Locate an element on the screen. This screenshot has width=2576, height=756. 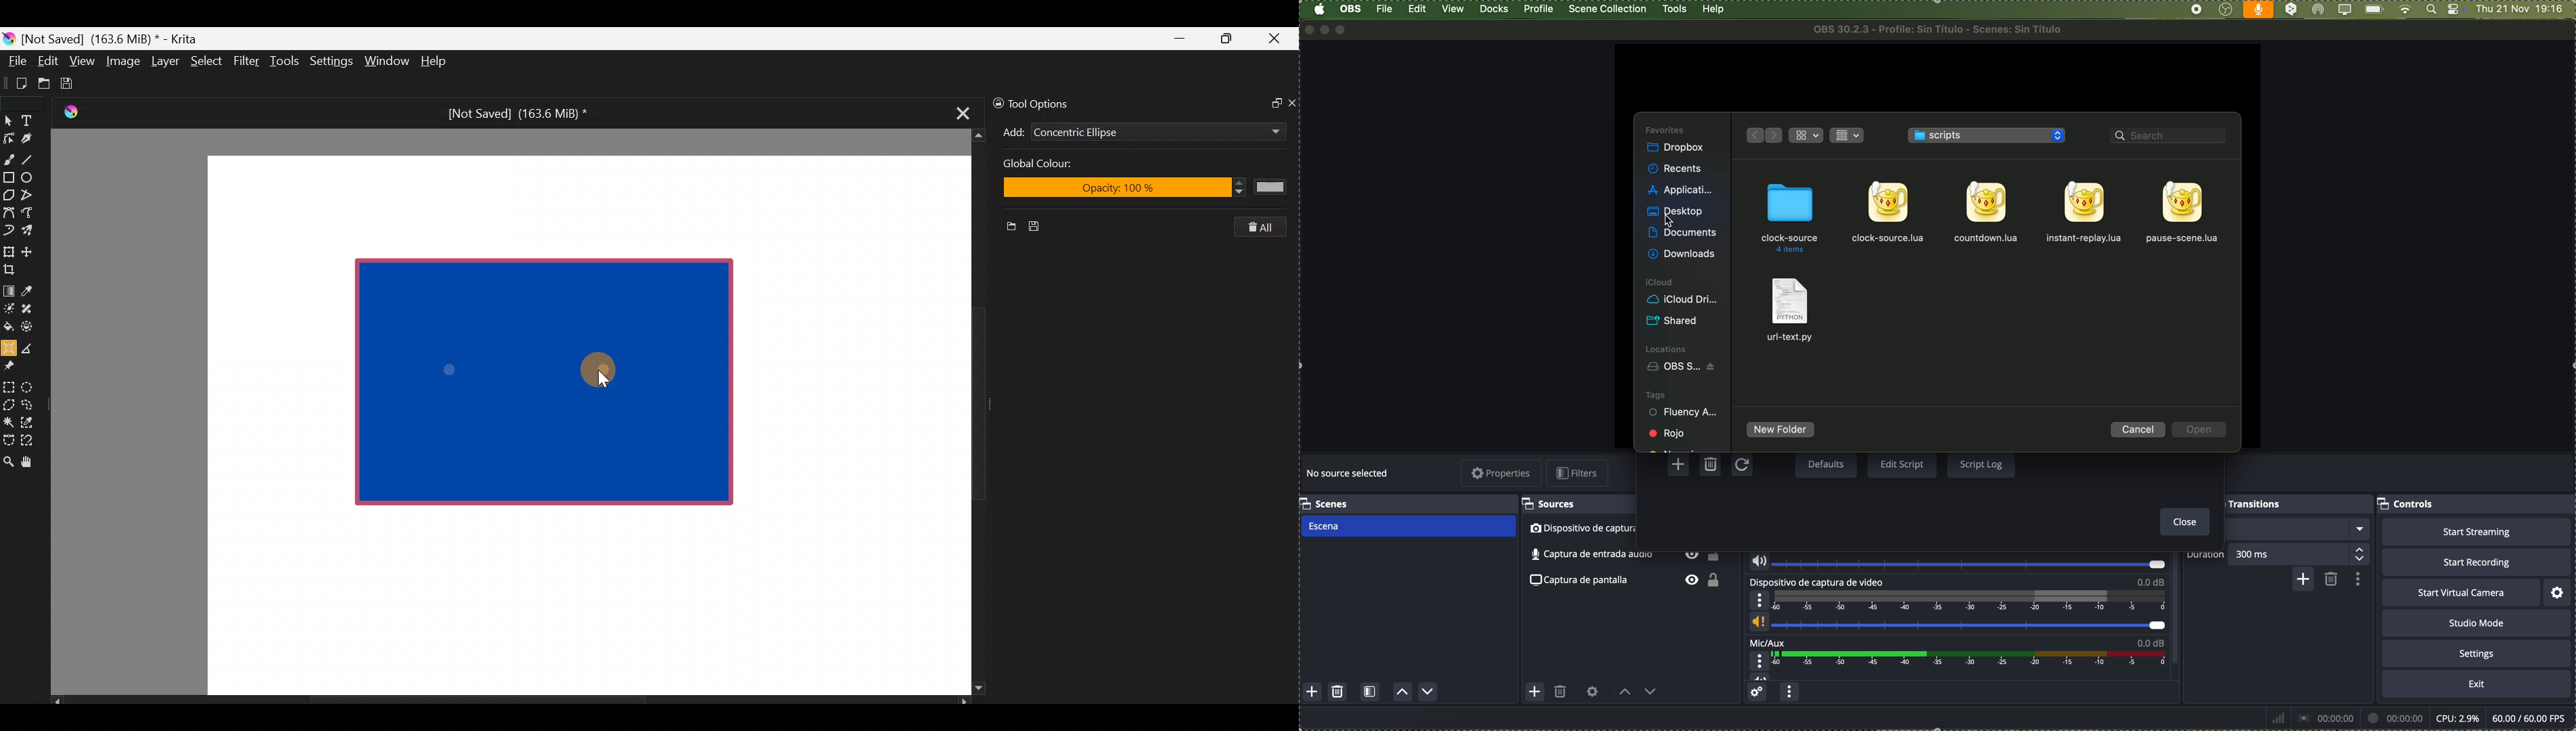
docks is located at coordinates (1495, 10).